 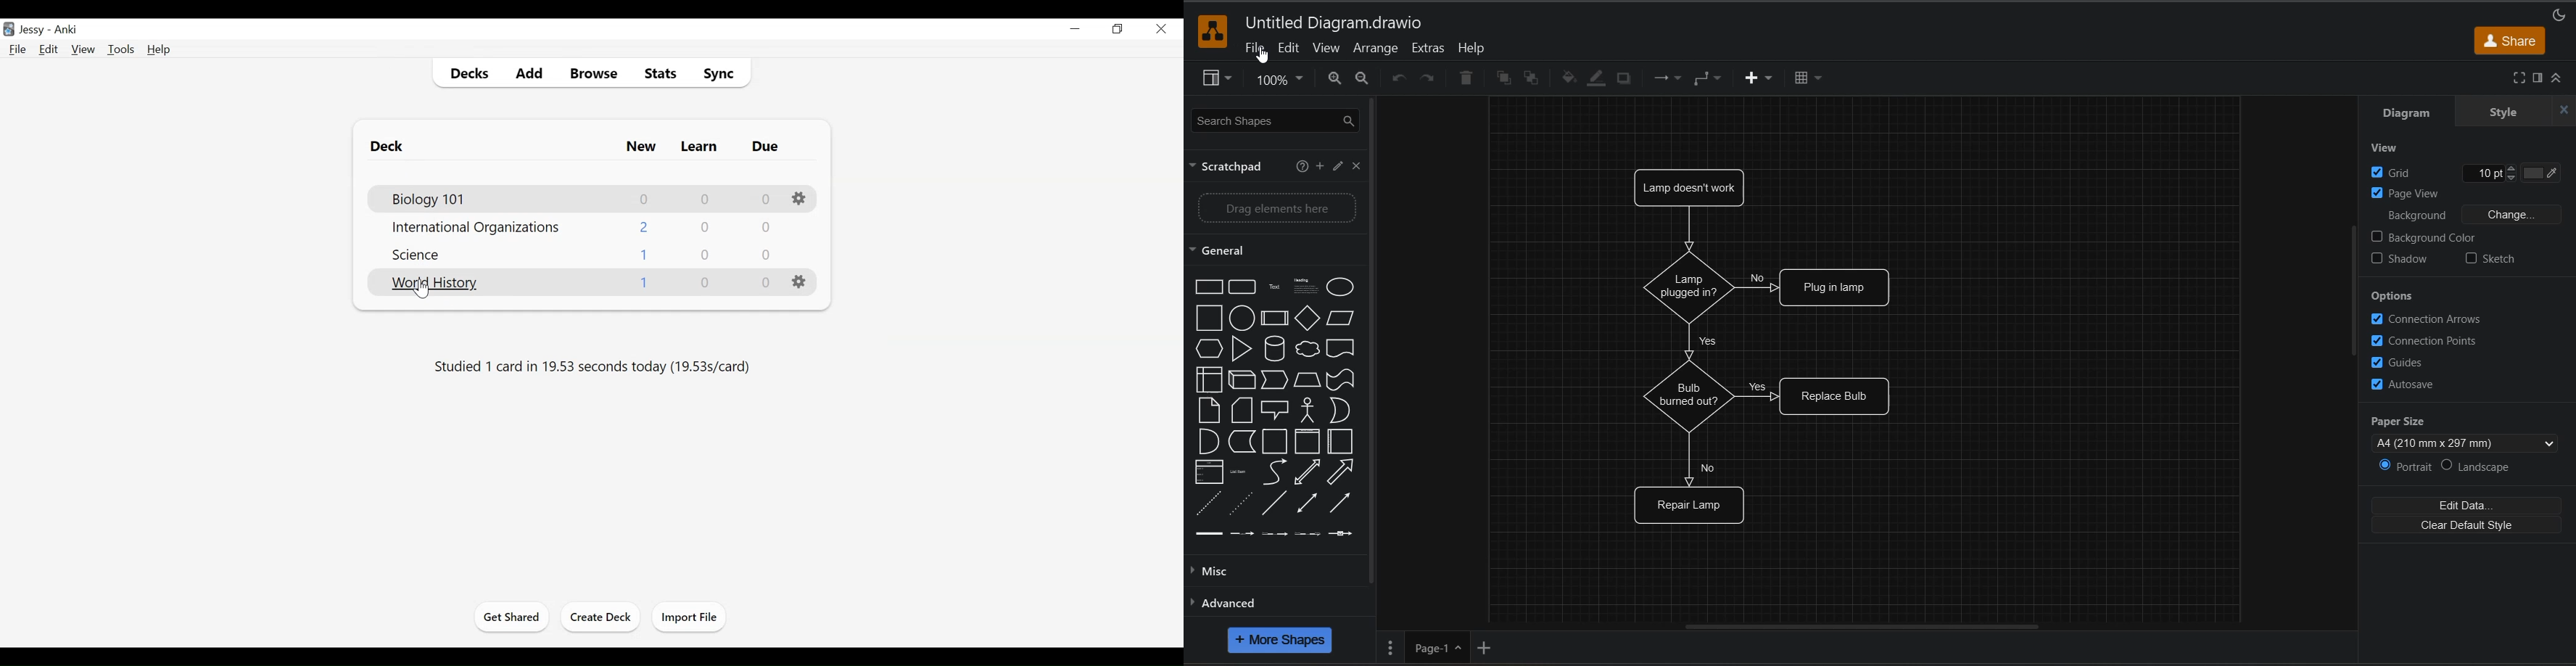 I want to click on Restore, so click(x=1118, y=30).